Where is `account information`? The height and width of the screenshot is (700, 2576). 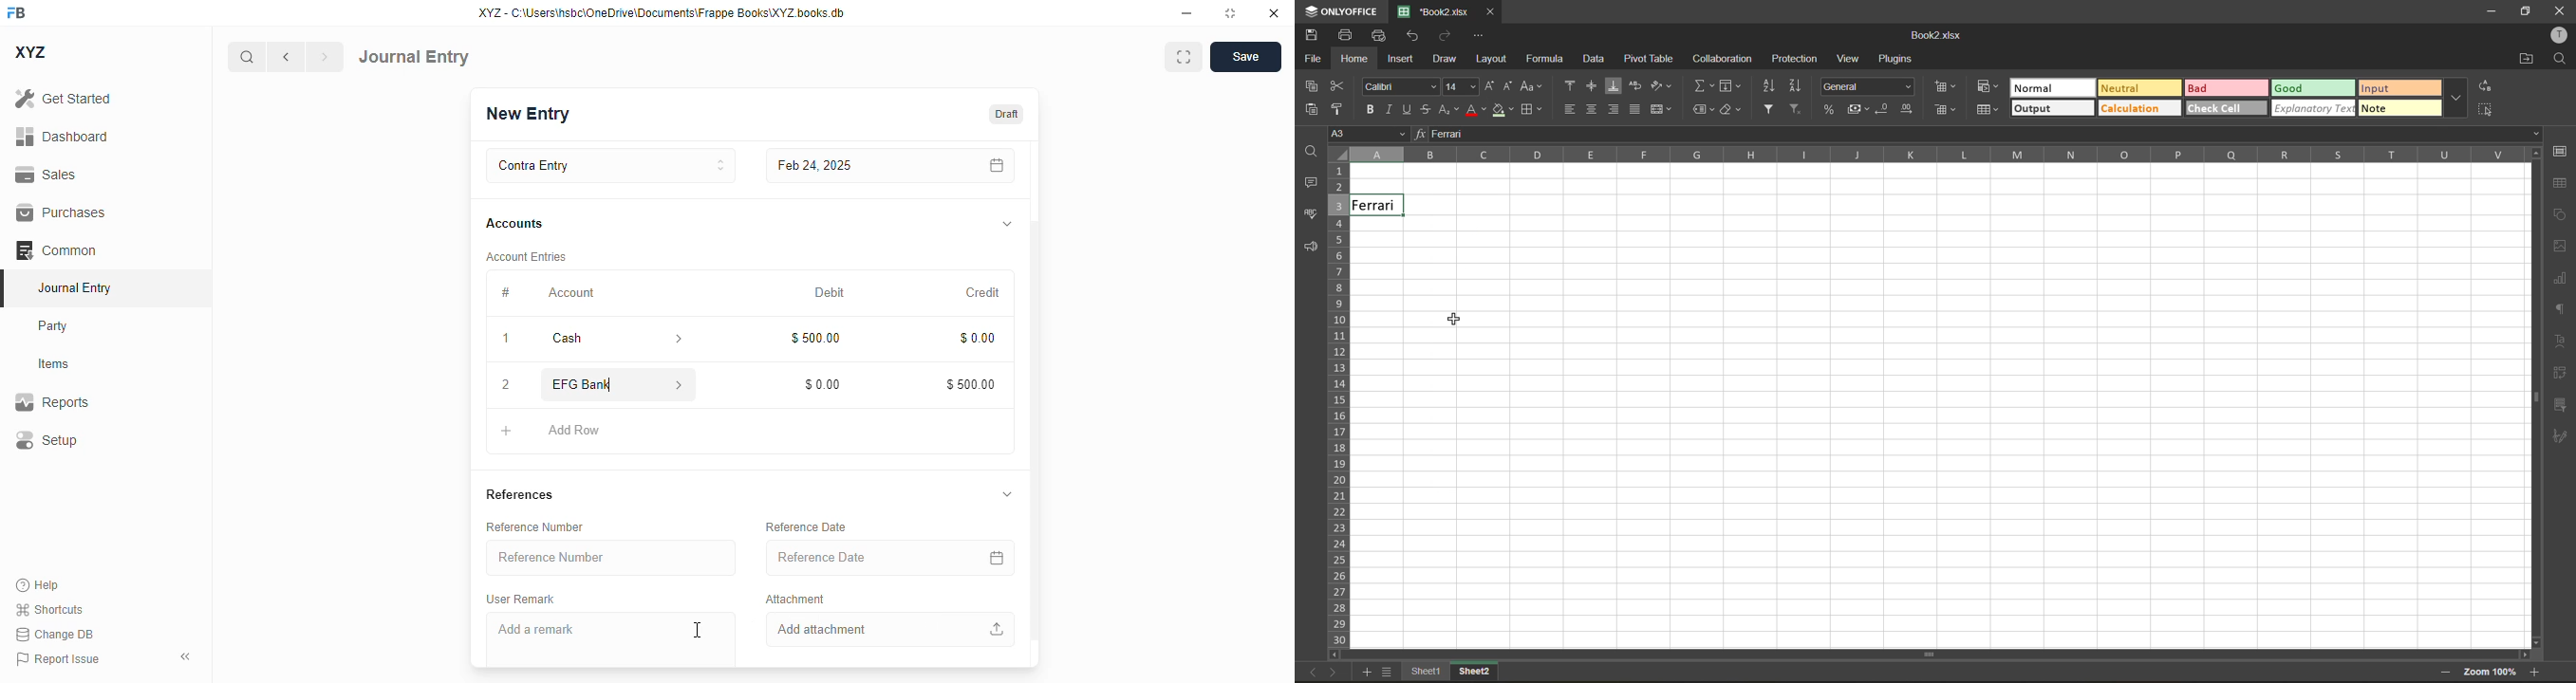
account information is located at coordinates (678, 384).